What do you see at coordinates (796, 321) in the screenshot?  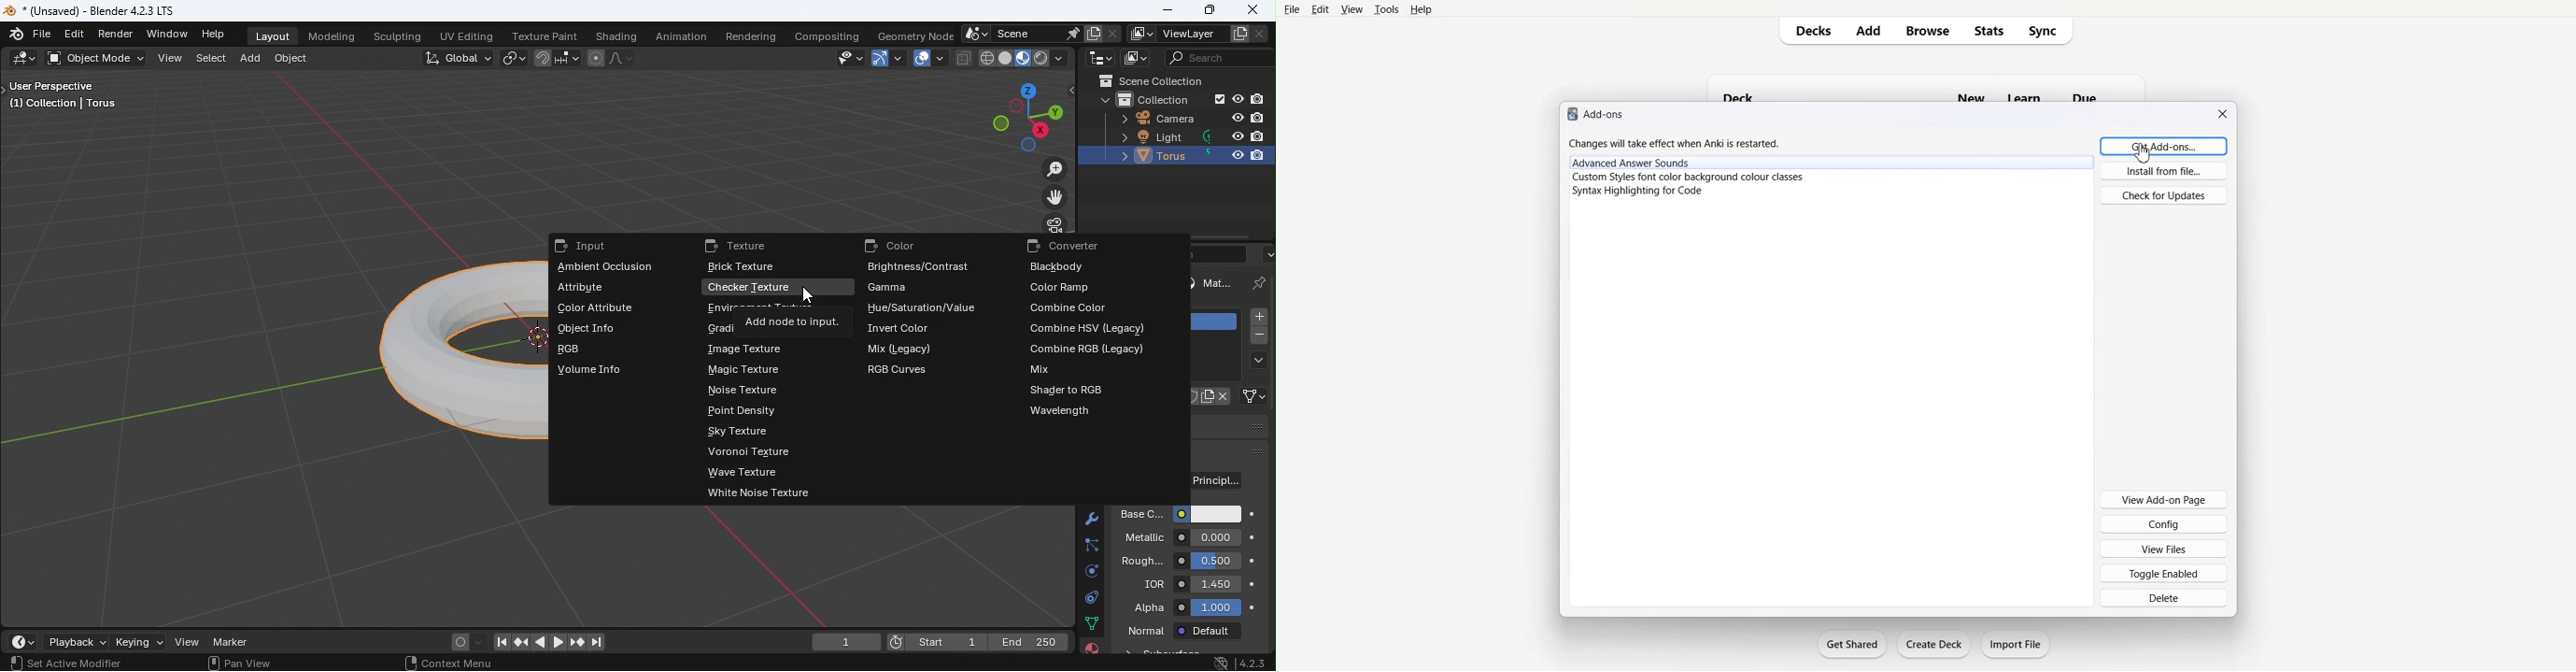 I see `Add note to input` at bounding box center [796, 321].